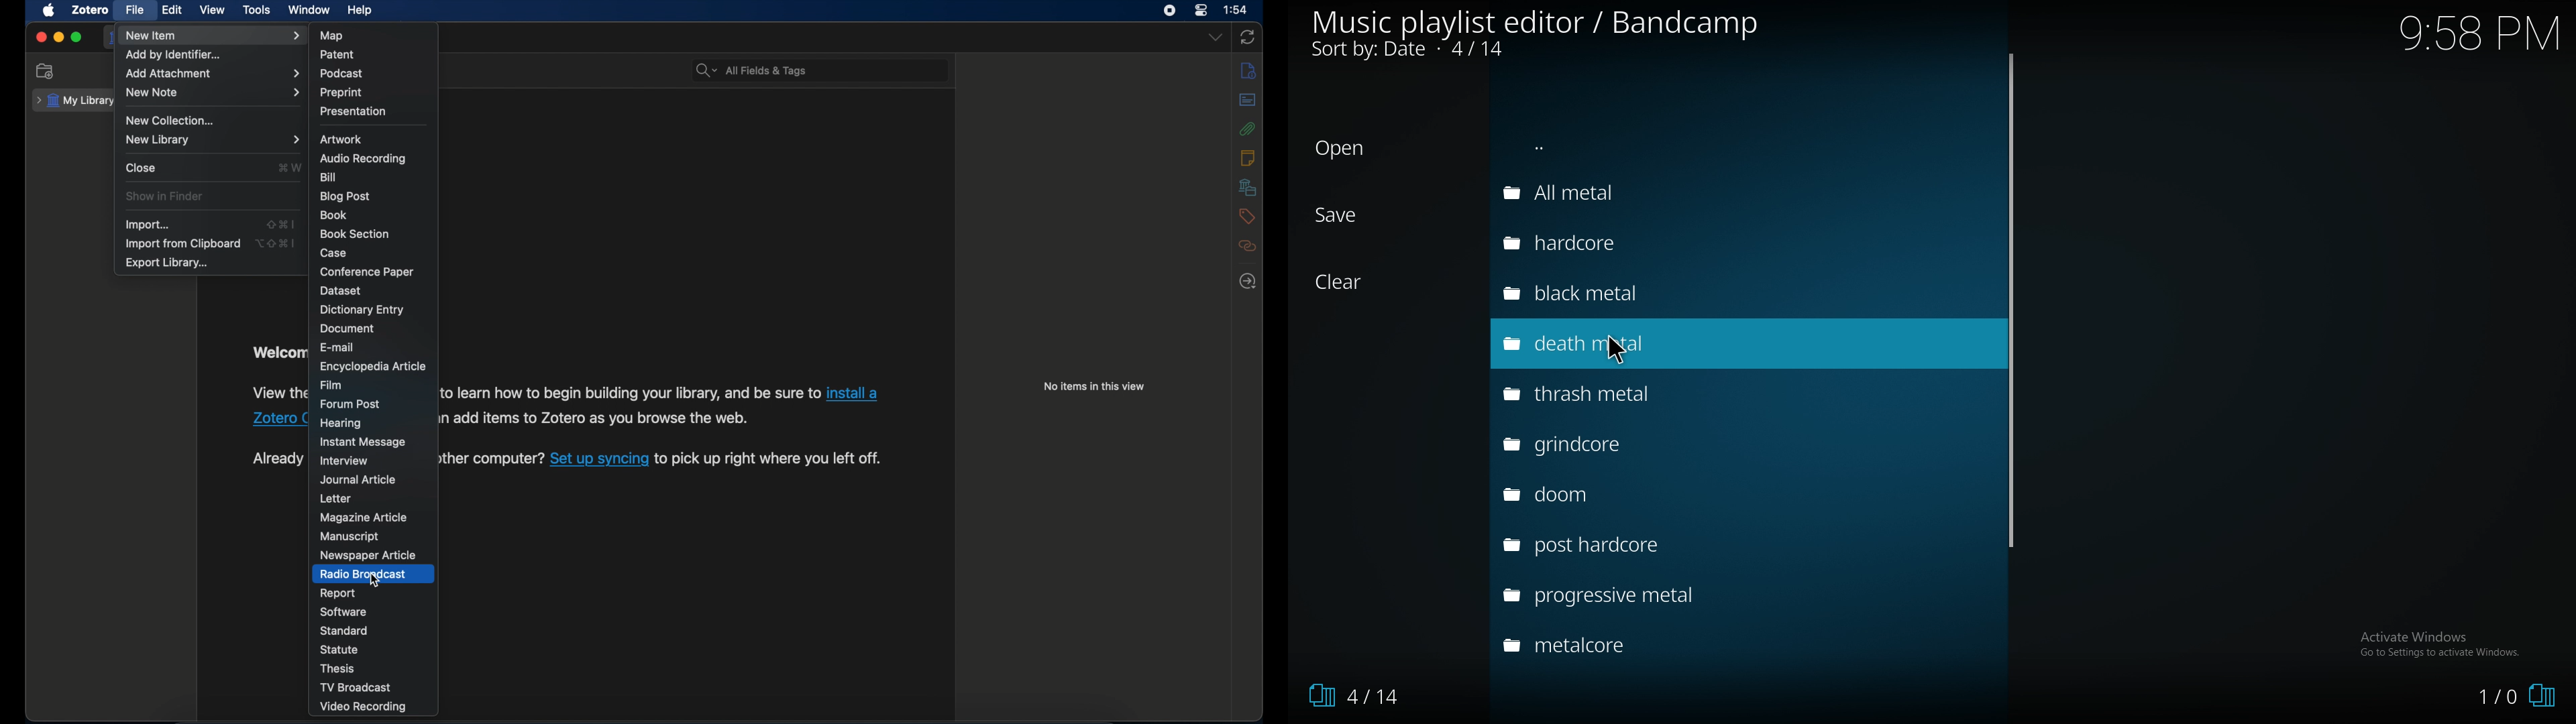 Image resolution: width=2576 pixels, height=728 pixels. What do you see at coordinates (1340, 149) in the screenshot?
I see `Open` at bounding box center [1340, 149].